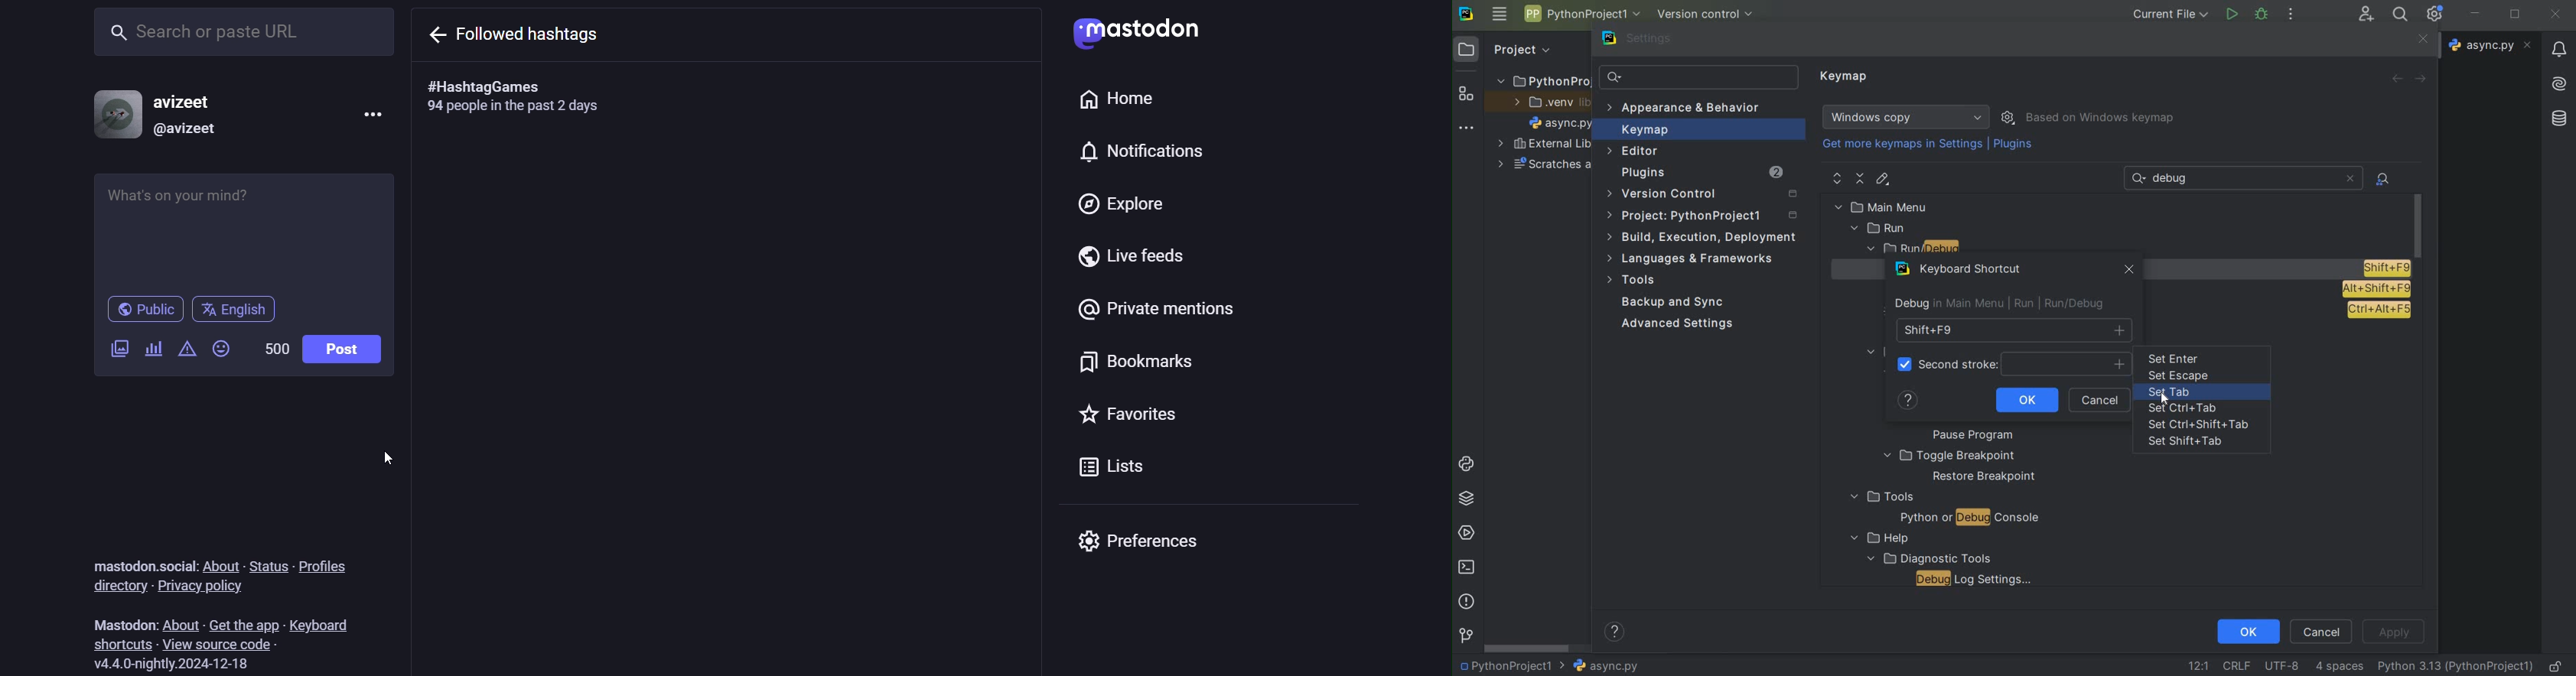  Describe the element at coordinates (535, 99) in the screenshot. I see `#HashtagGames
94 people in the past 2 days` at that location.